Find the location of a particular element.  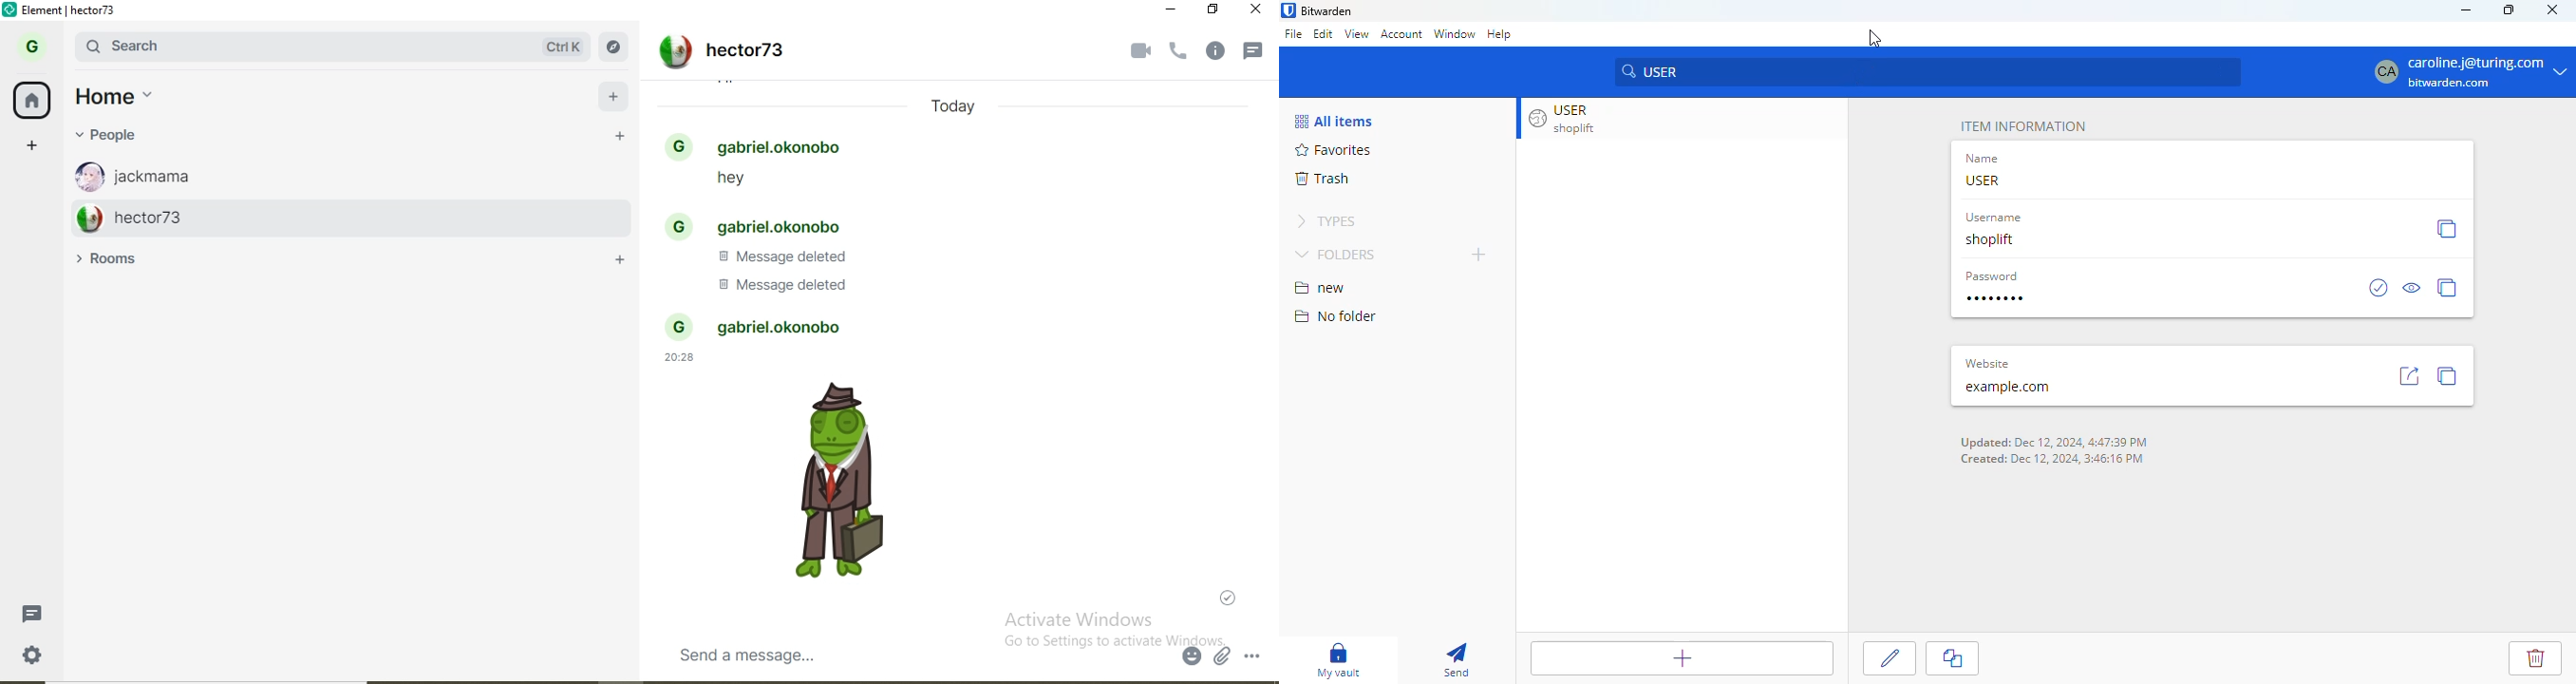

caroline.j@turing.com   bitwarden.com is located at coordinates (2467, 73).